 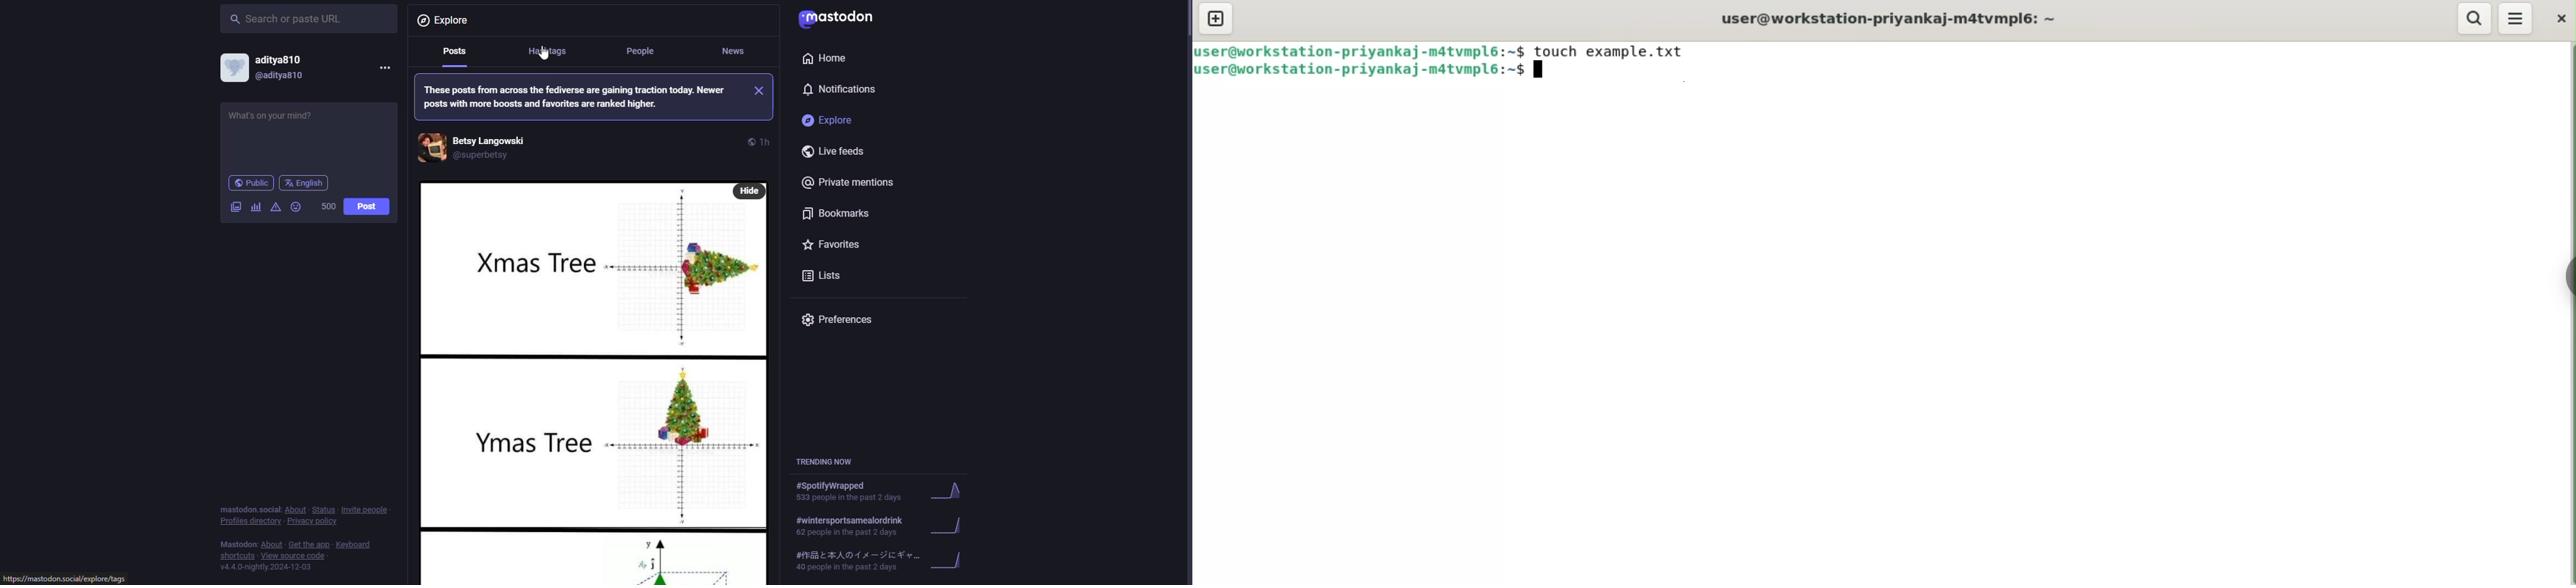 I want to click on post, so click(x=606, y=442).